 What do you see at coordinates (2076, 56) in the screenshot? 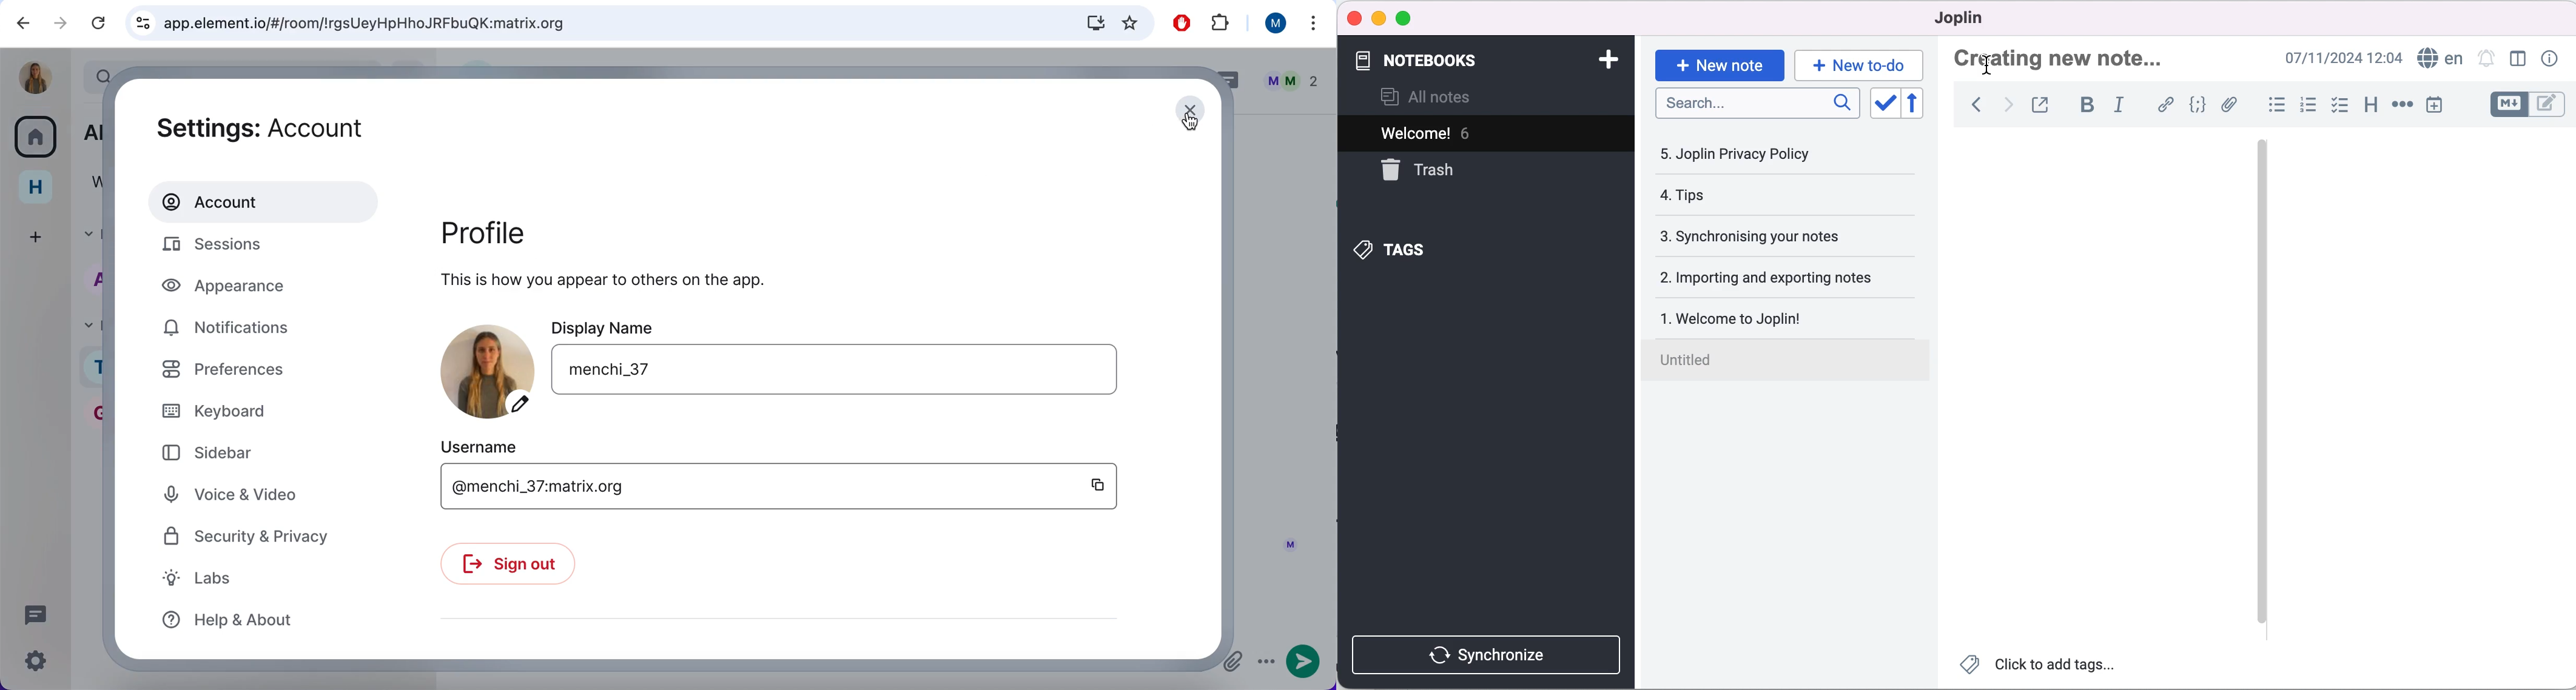
I see `creating new note` at bounding box center [2076, 56].